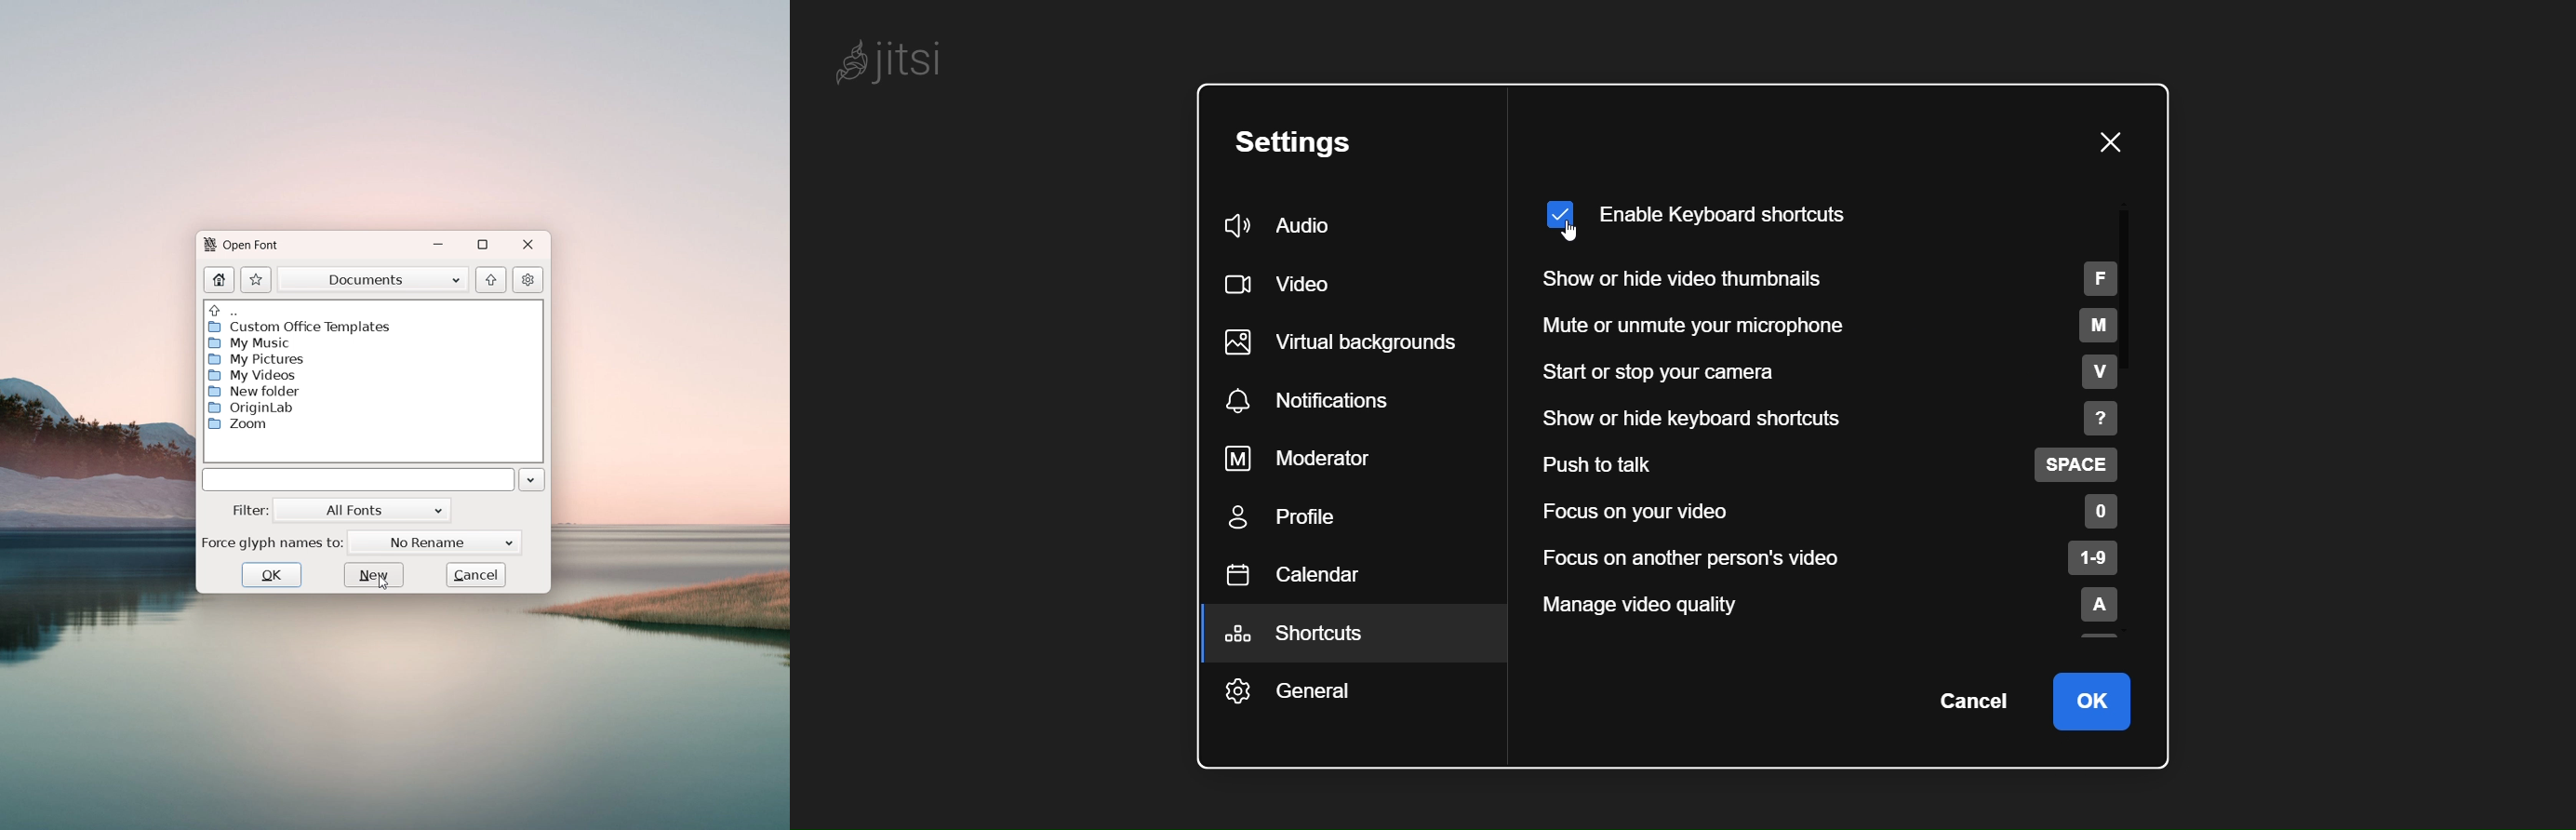 The image size is (2576, 840). I want to click on moderator, so click(1305, 459).